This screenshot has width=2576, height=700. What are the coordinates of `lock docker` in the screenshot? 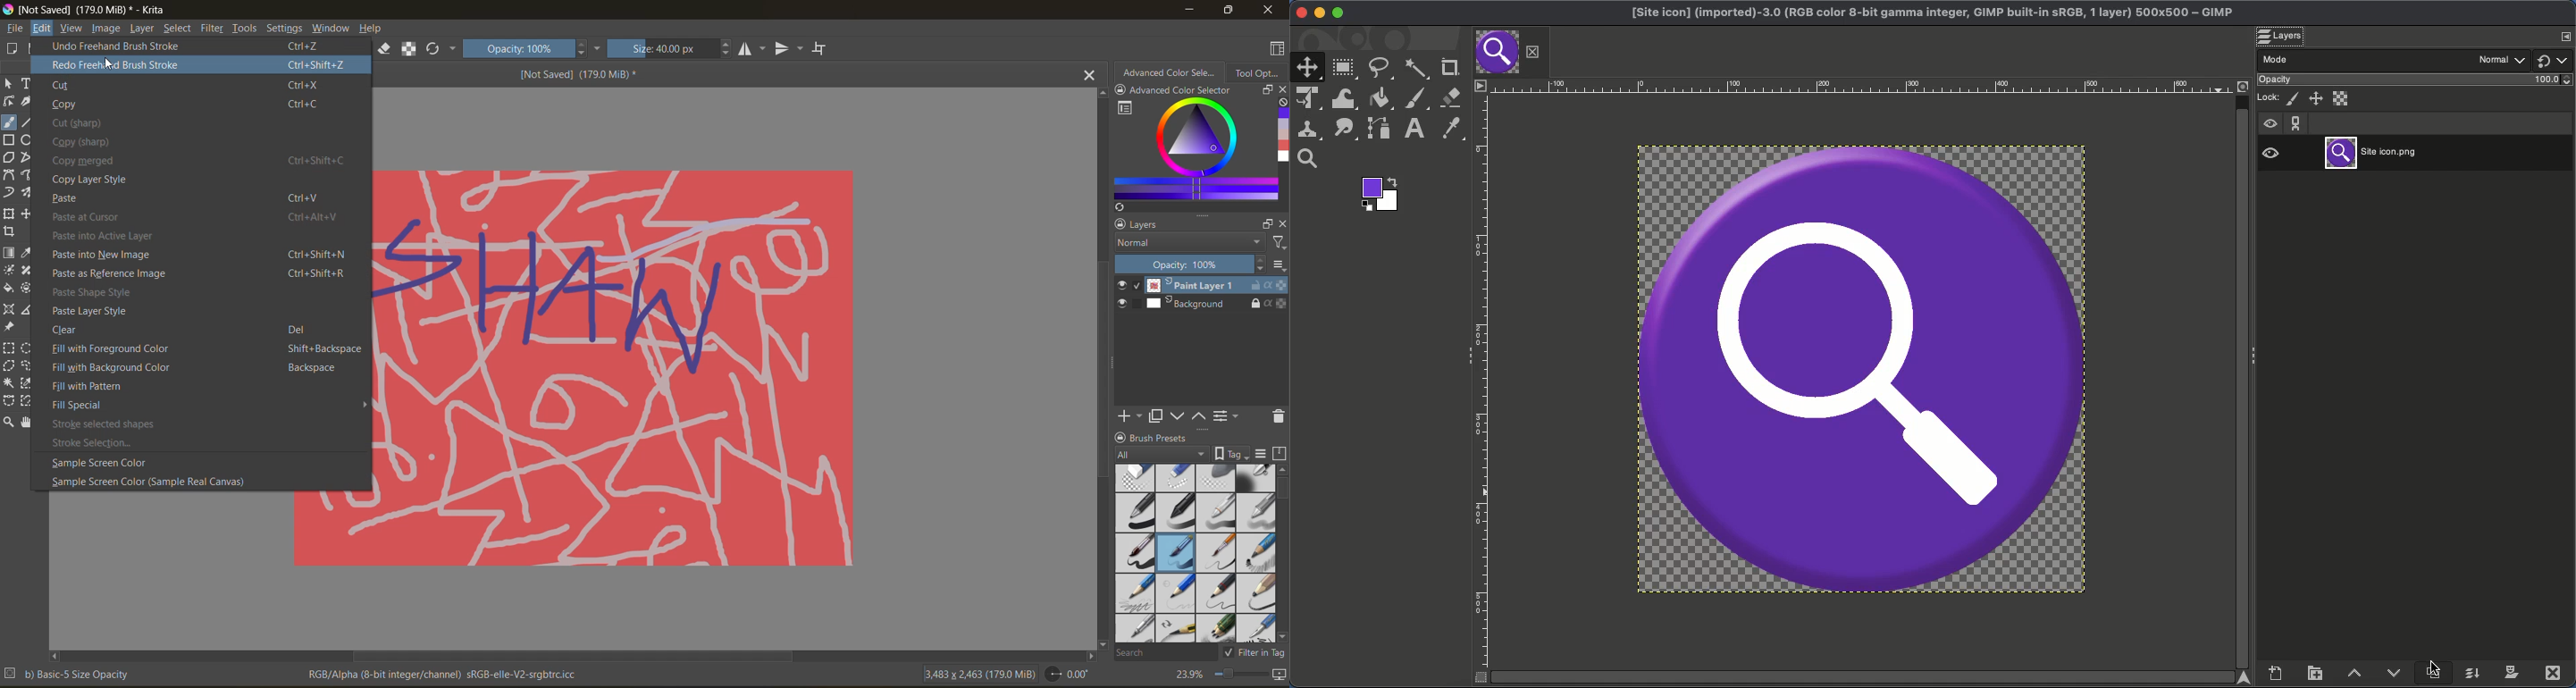 It's located at (1119, 225).